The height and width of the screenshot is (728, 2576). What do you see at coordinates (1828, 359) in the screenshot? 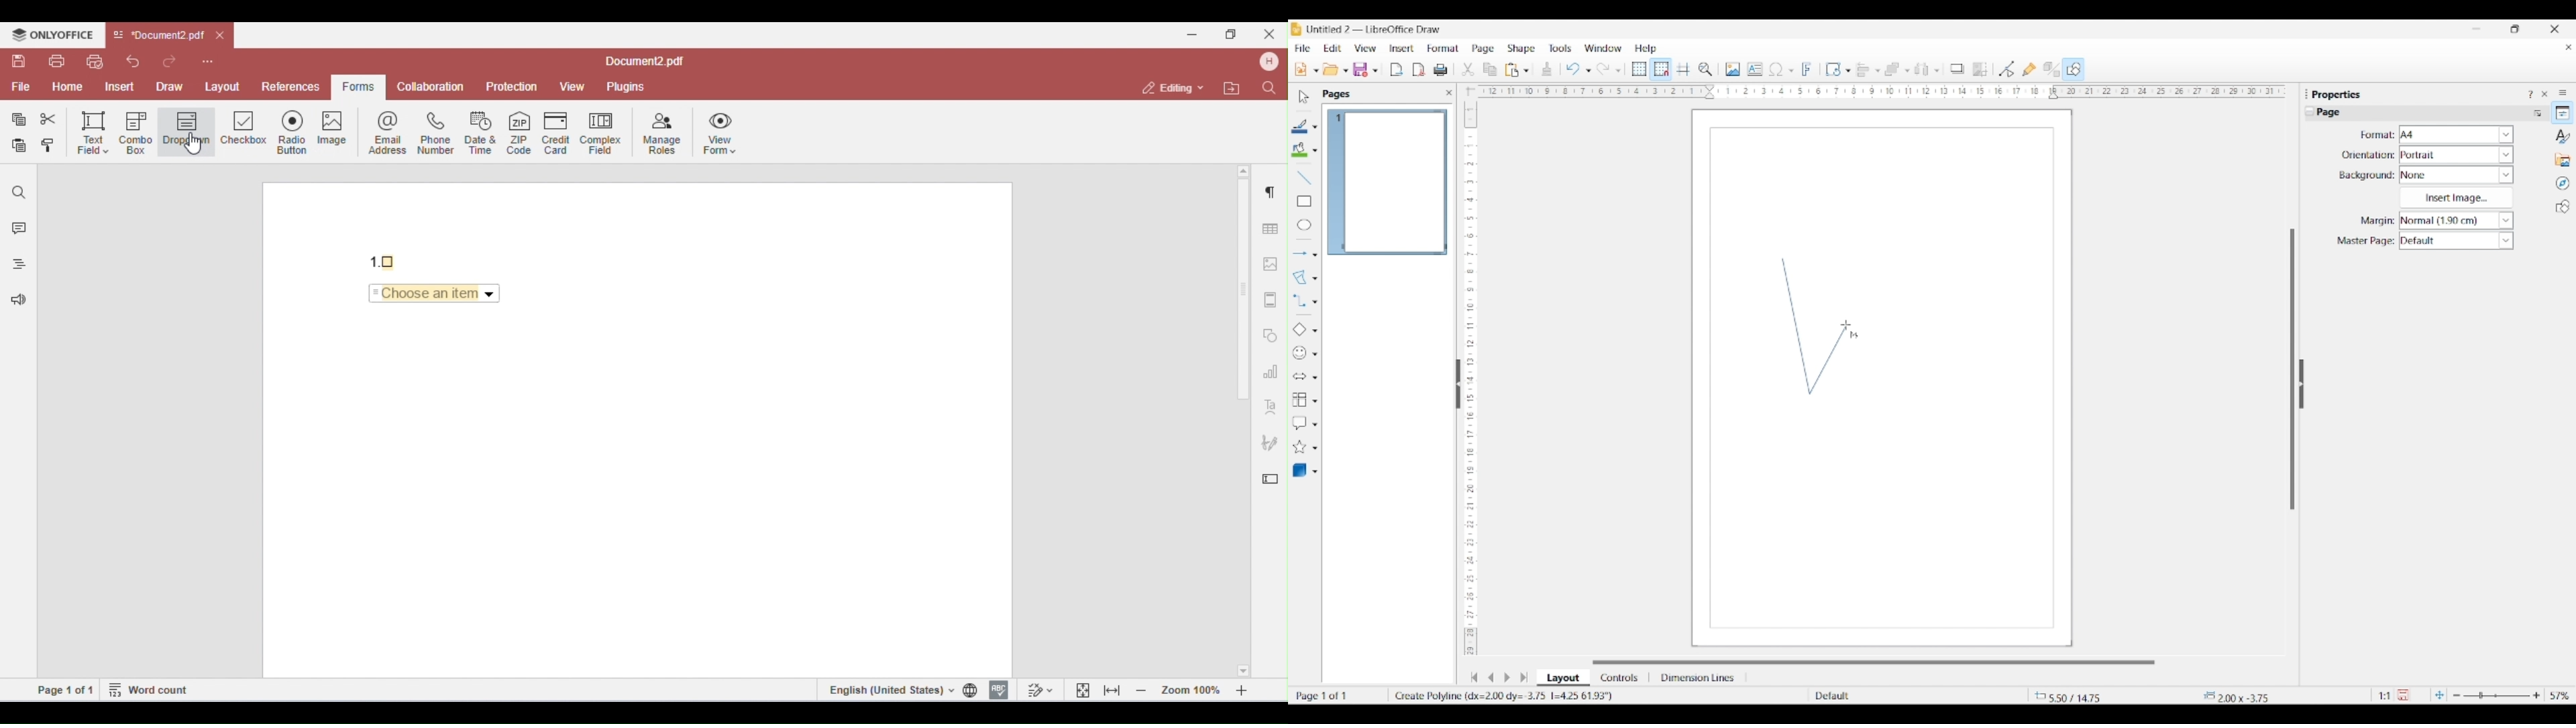
I see `Line 2` at bounding box center [1828, 359].